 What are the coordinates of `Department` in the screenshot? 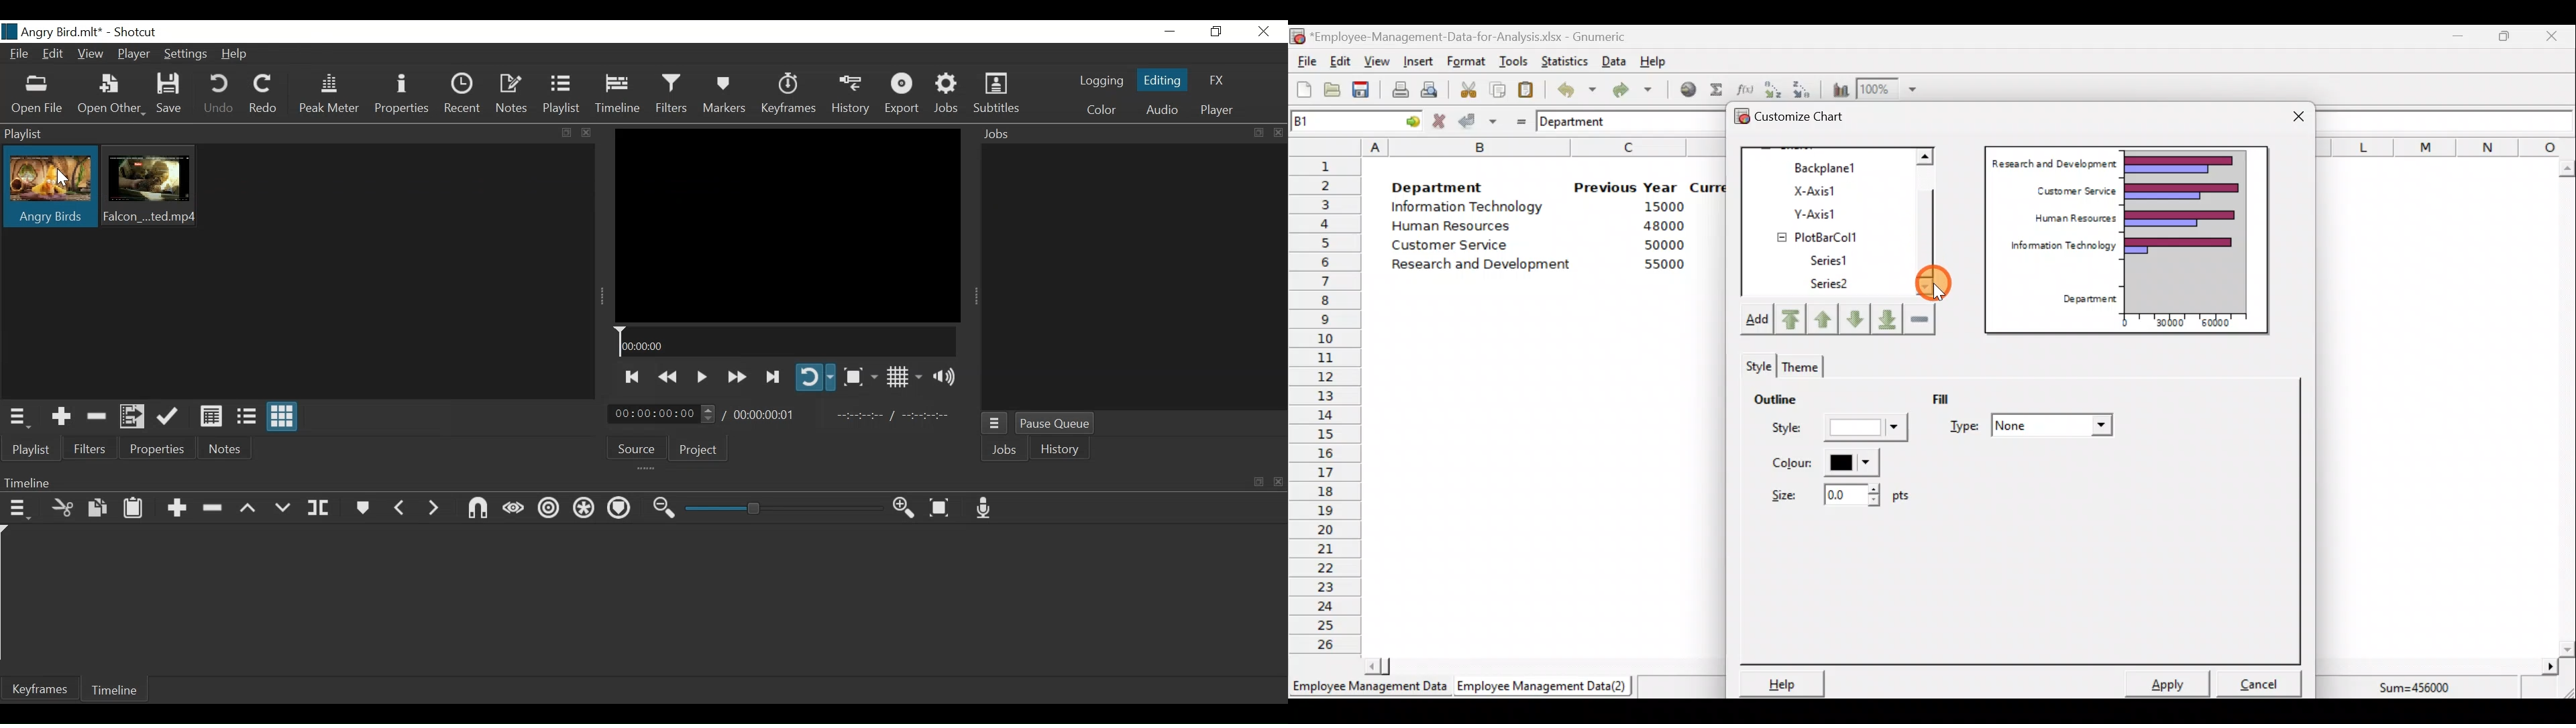 It's located at (2085, 300).